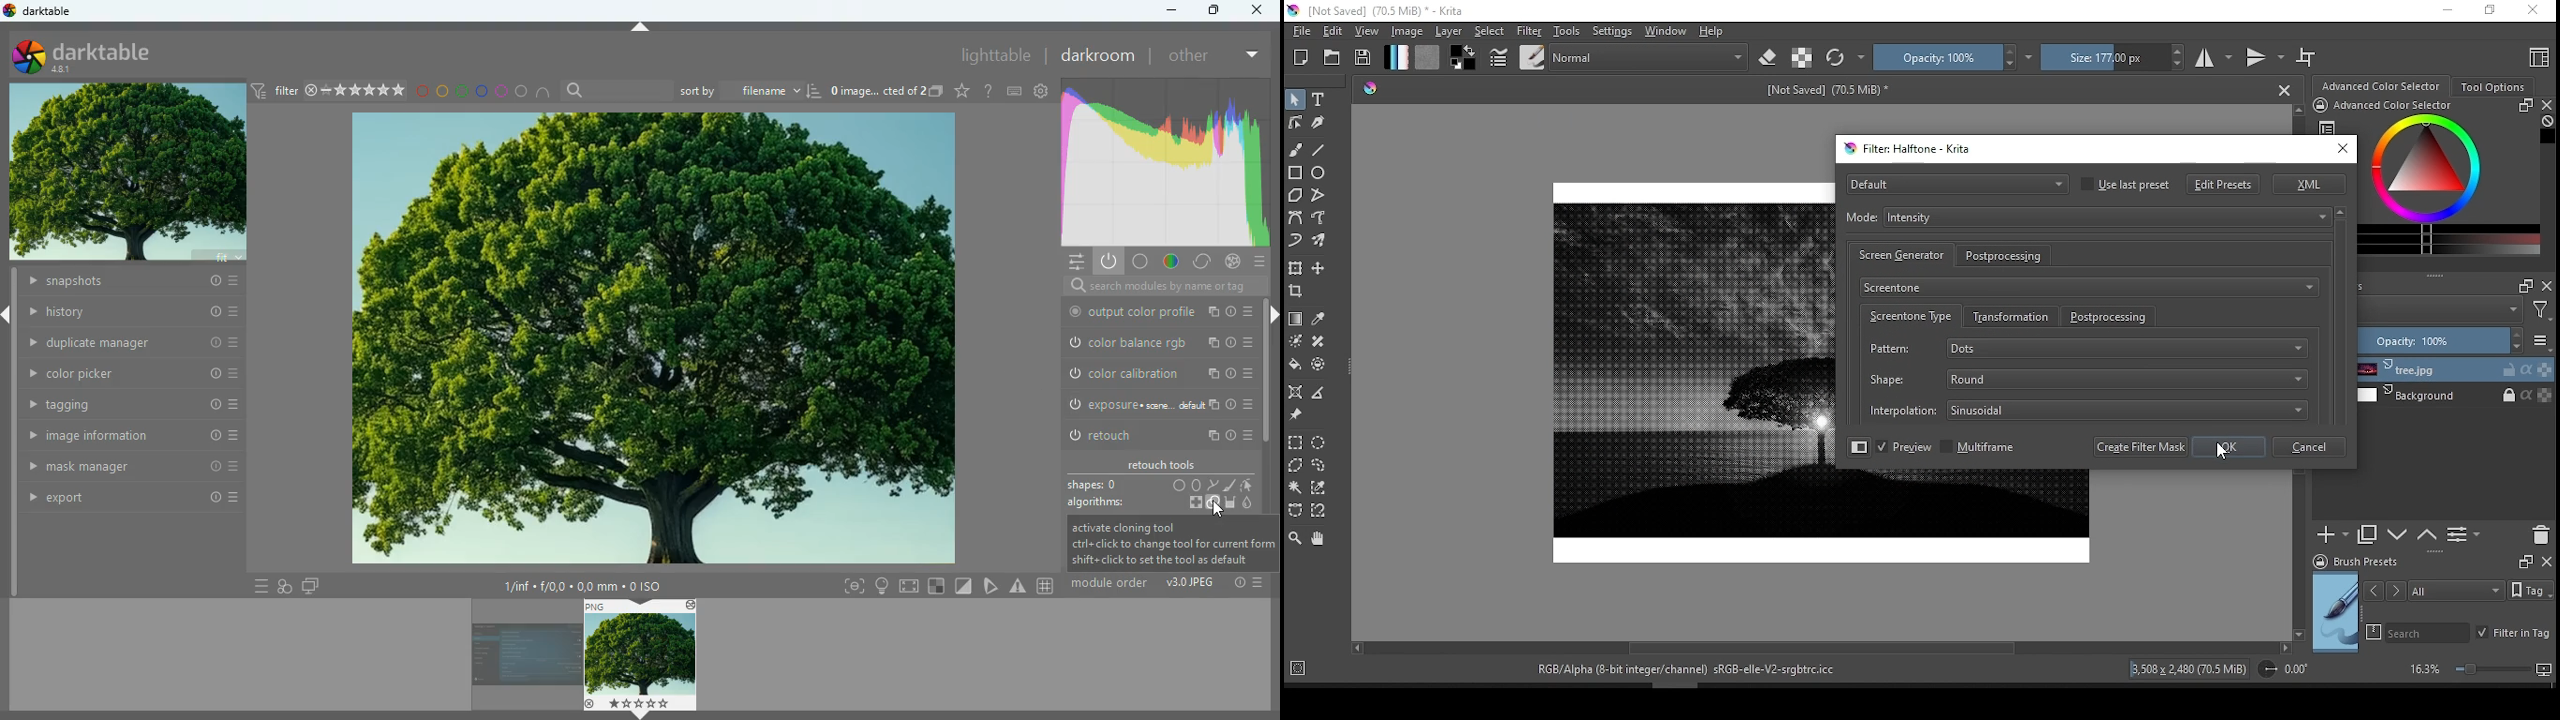 This screenshot has height=728, width=2576. What do you see at coordinates (1396, 57) in the screenshot?
I see `fill gradient tool` at bounding box center [1396, 57].